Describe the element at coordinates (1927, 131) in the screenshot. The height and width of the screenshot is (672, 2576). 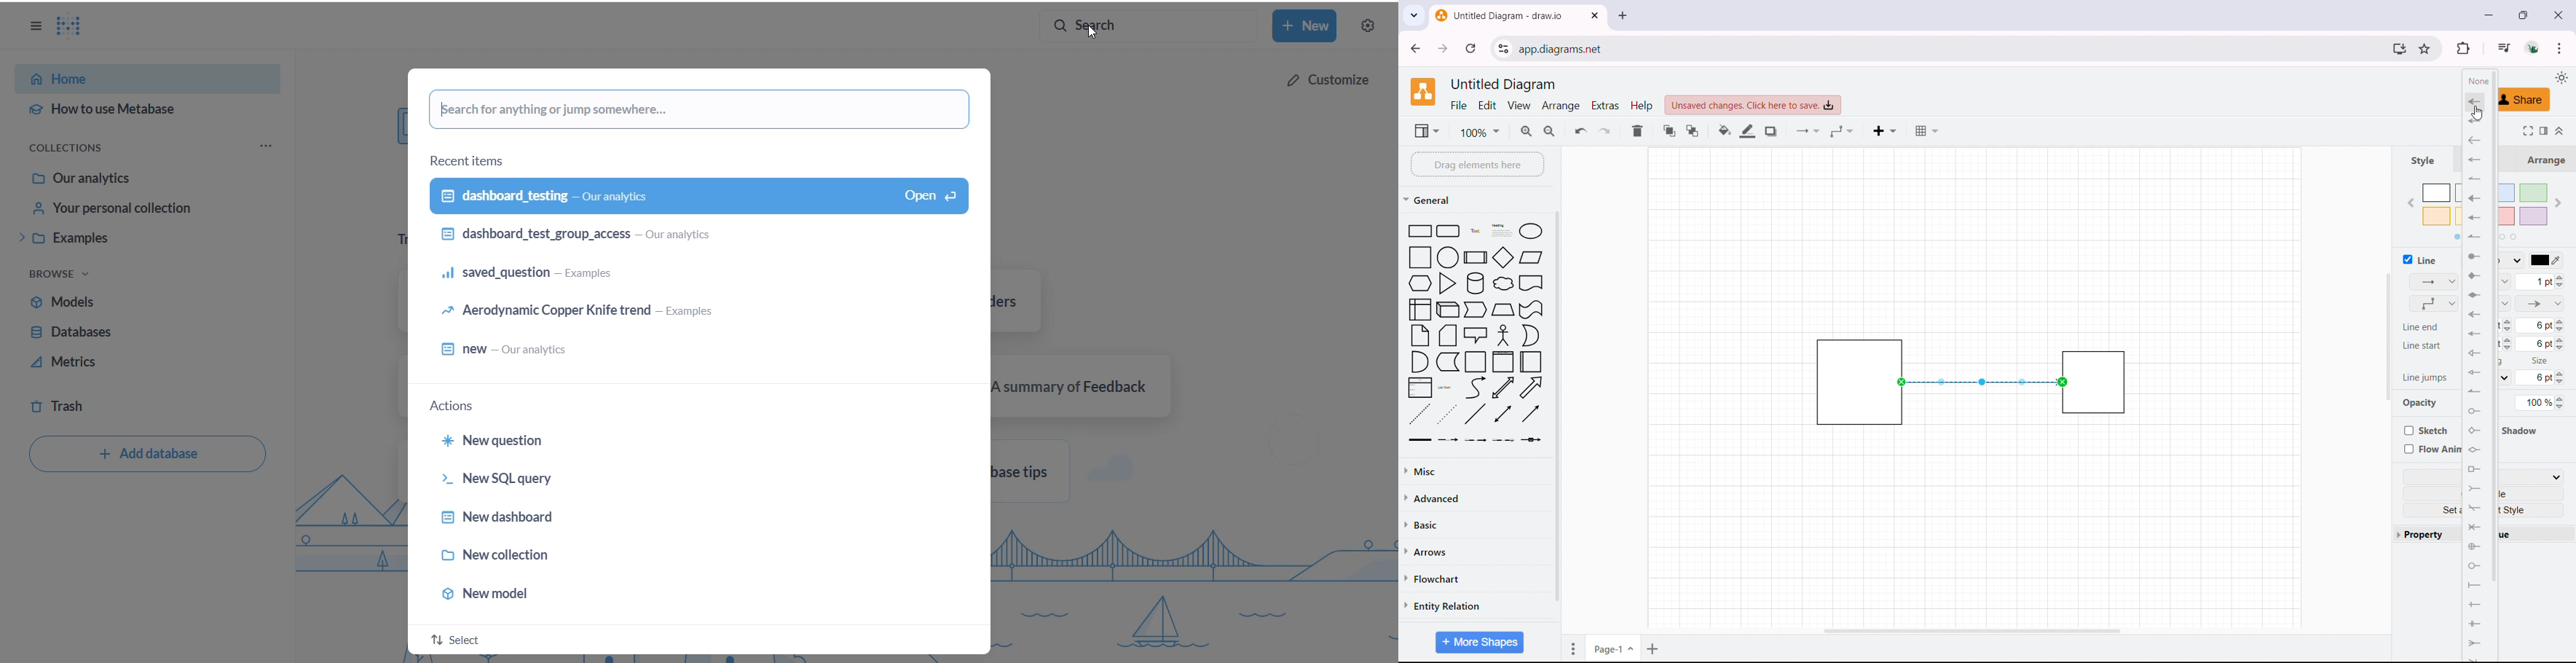
I see `table` at that location.